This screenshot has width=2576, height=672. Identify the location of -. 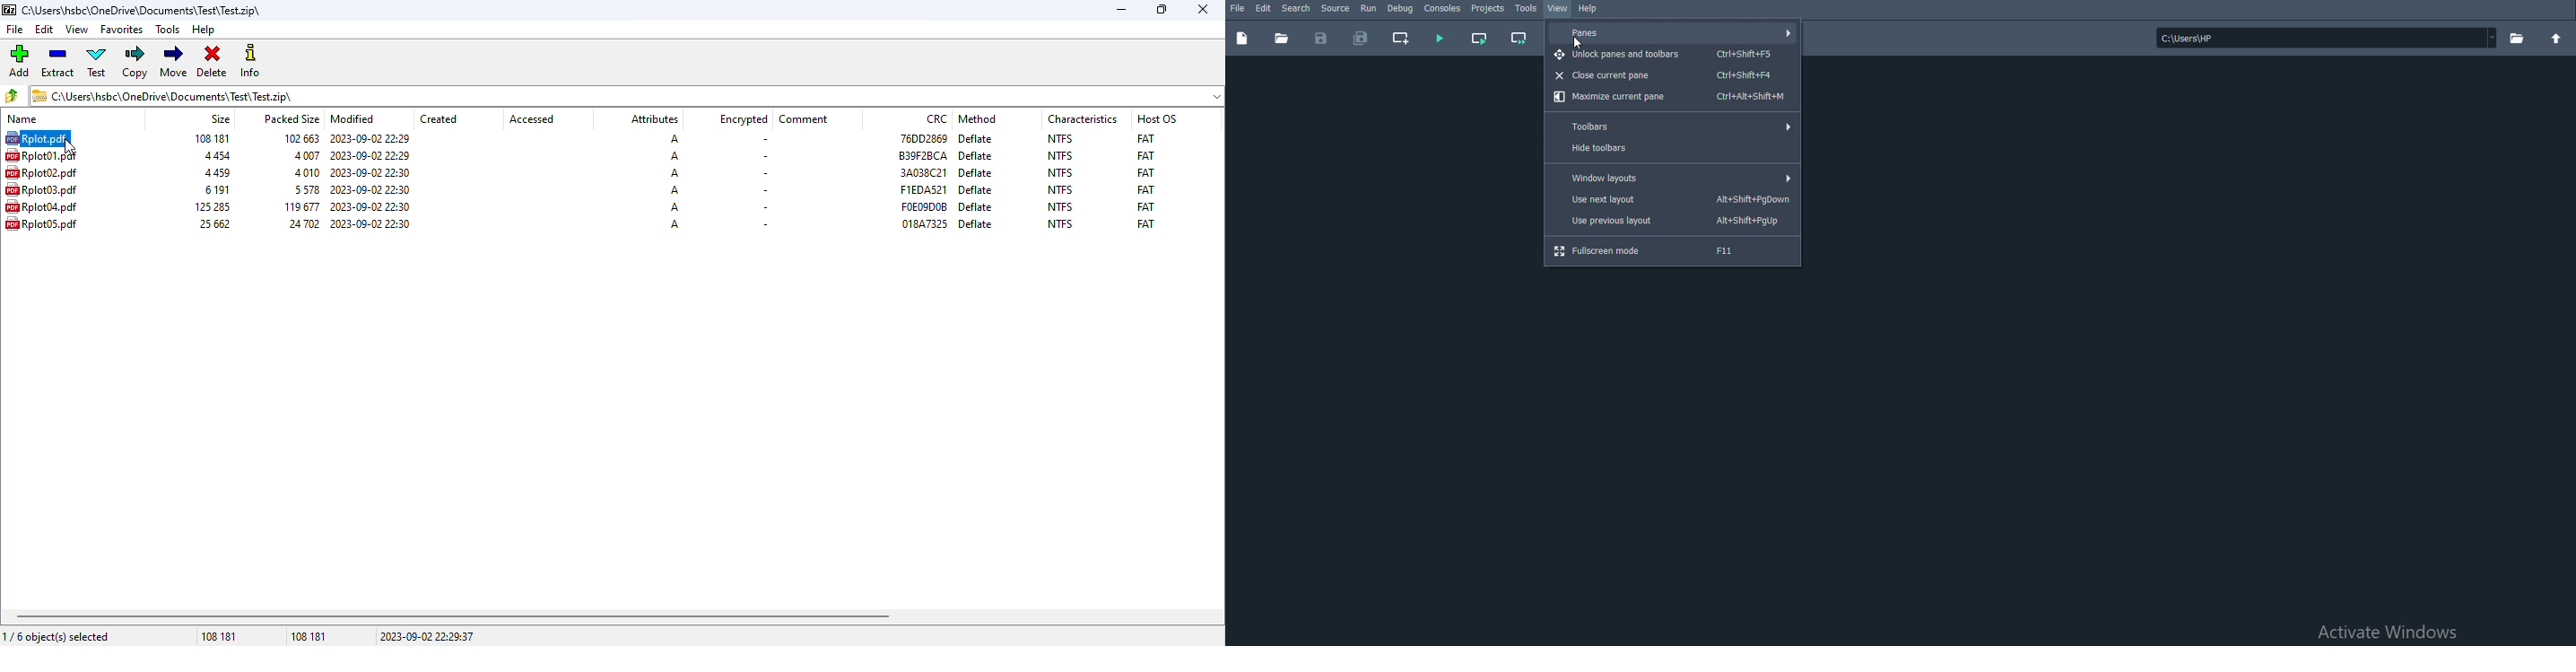
(763, 225).